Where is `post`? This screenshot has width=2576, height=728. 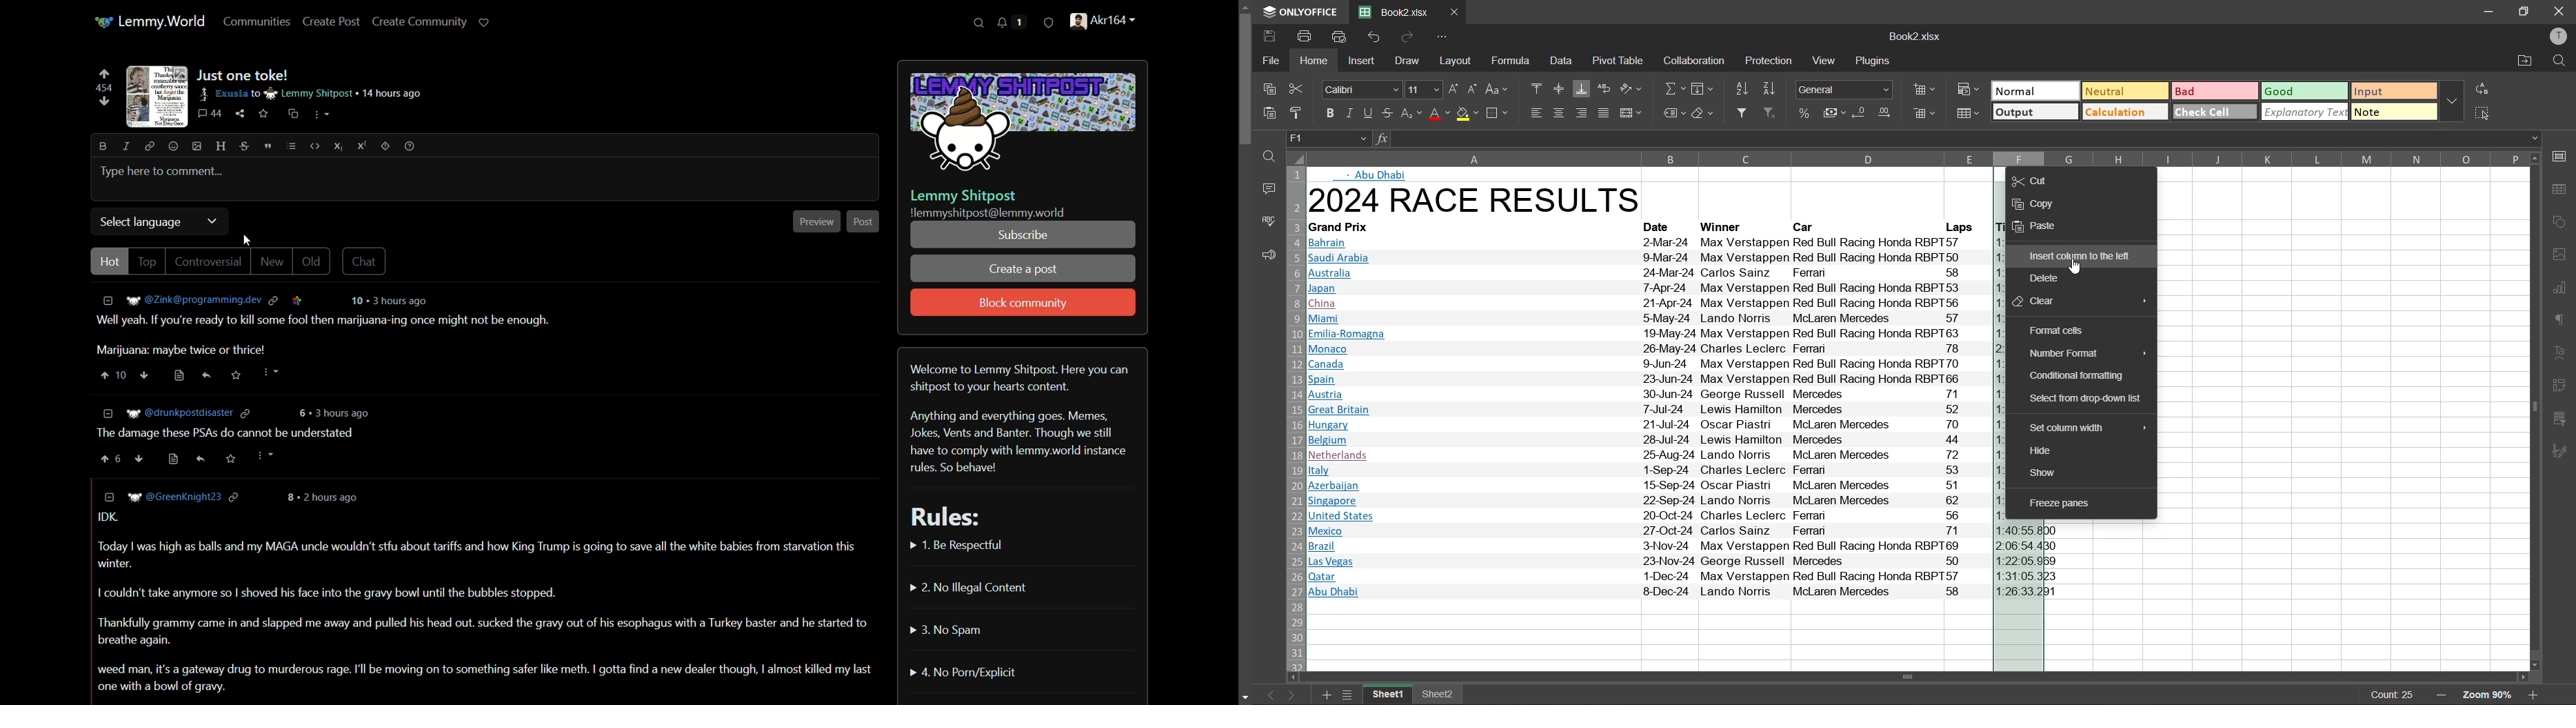
post is located at coordinates (863, 223).